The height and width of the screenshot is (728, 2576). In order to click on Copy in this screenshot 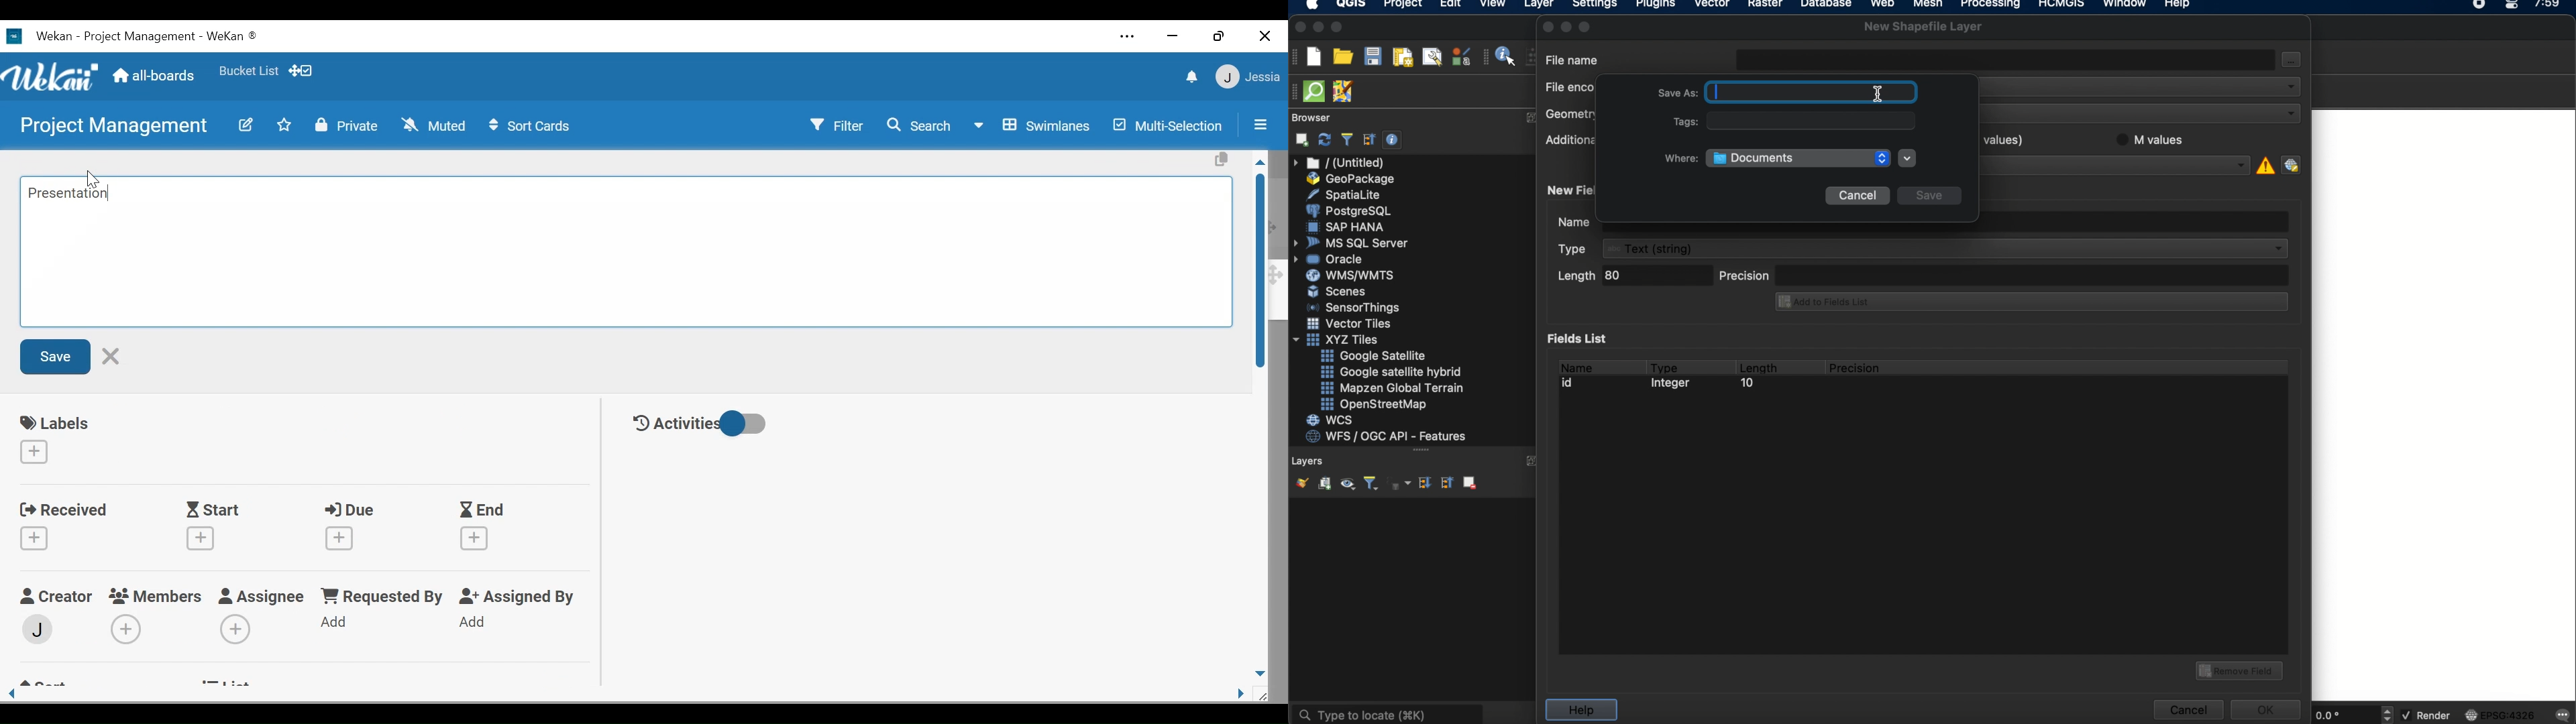, I will do `click(1223, 160)`.